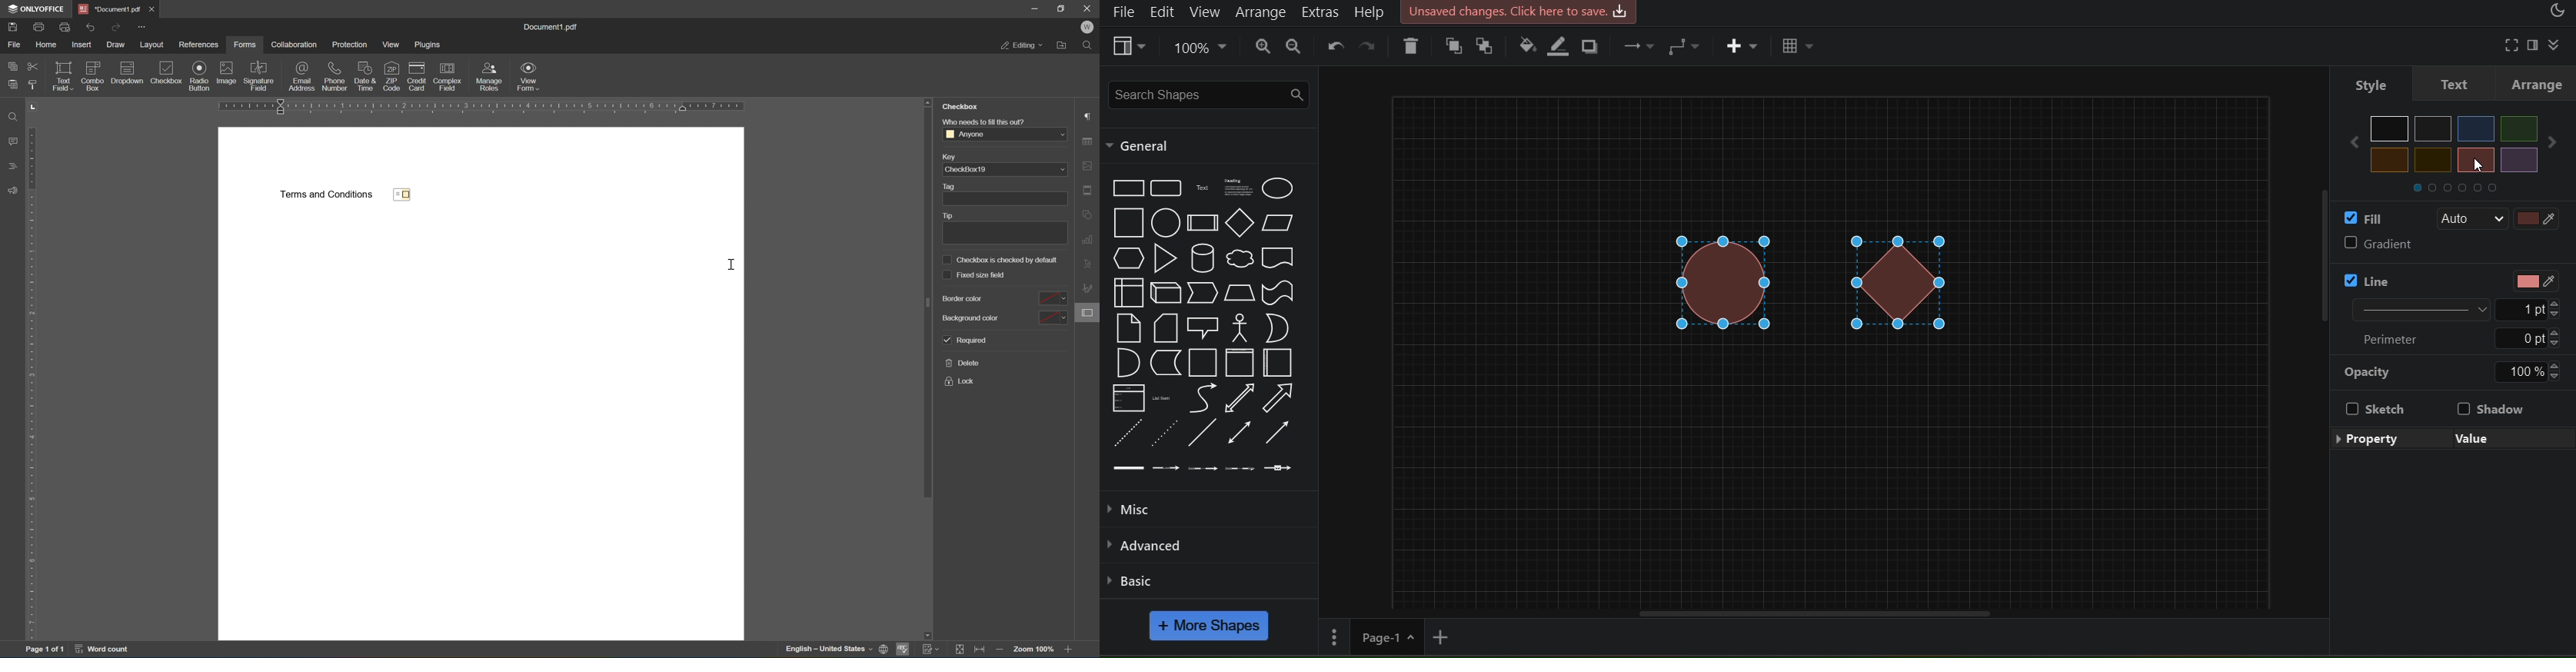  What do you see at coordinates (1163, 396) in the screenshot?
I see `List Item` at bounding box center [1163, 396].